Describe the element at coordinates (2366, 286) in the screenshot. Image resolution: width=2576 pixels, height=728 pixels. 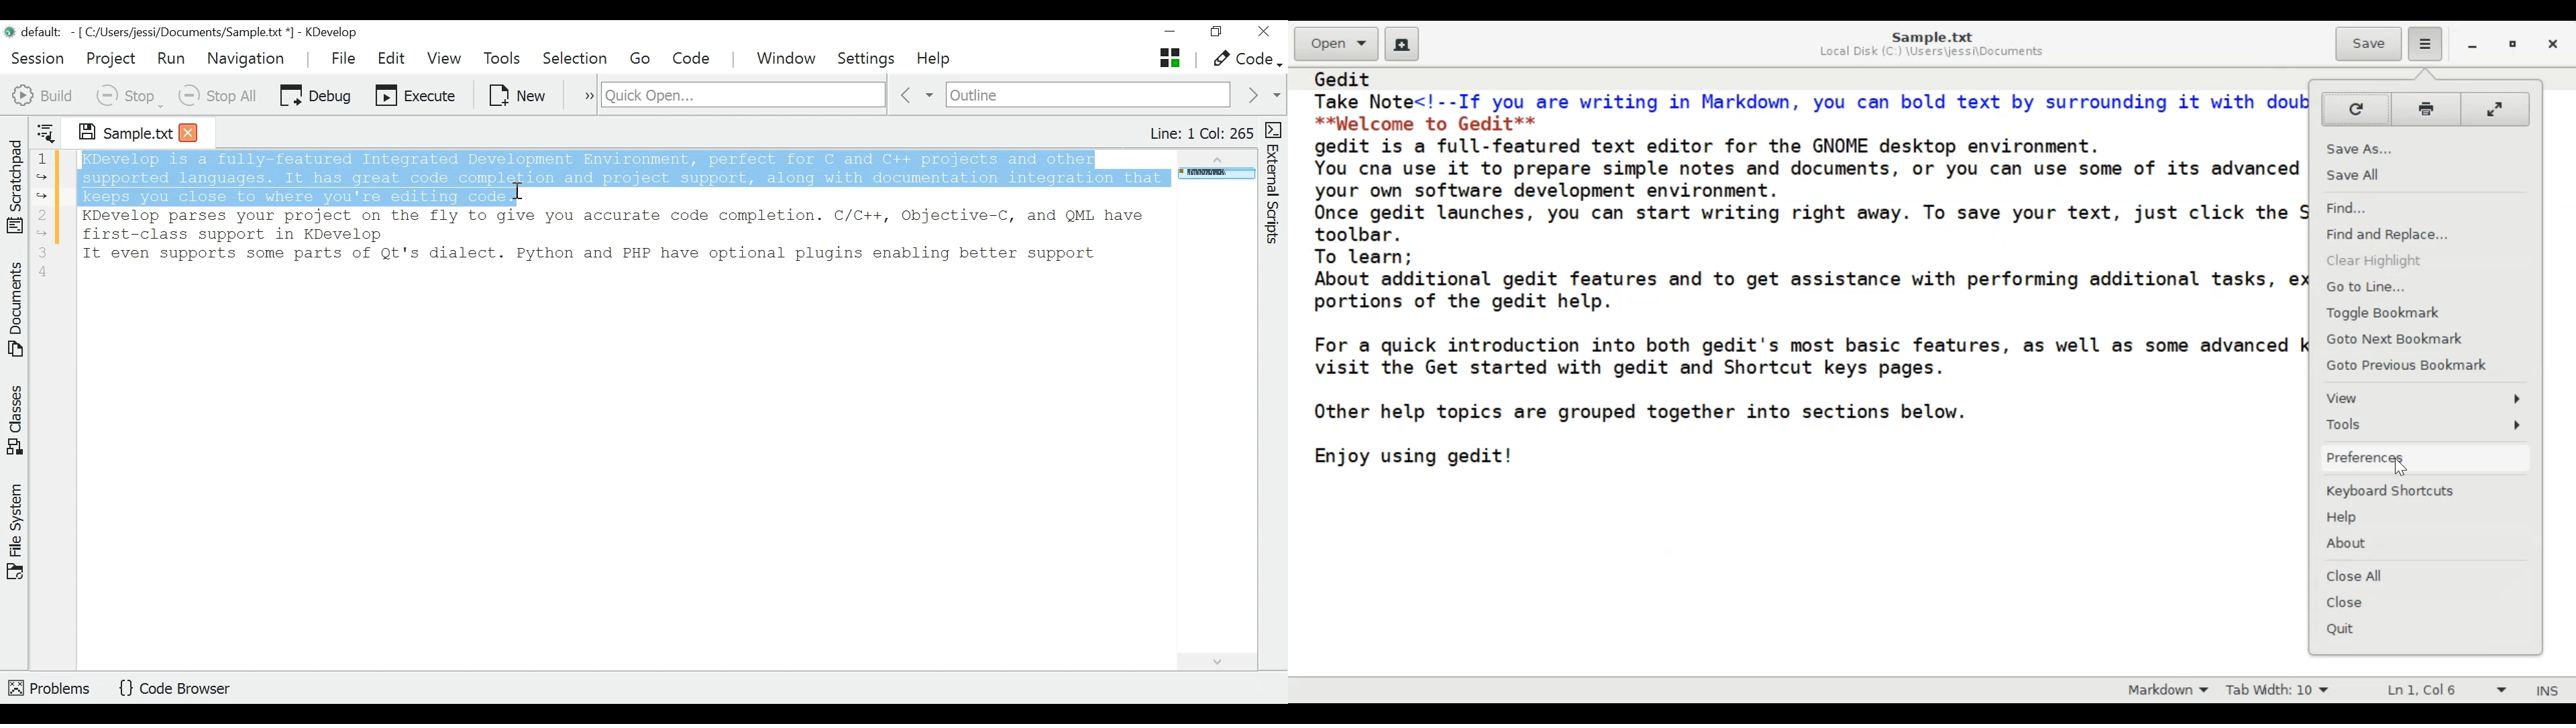
I see `Go to line` at that location.